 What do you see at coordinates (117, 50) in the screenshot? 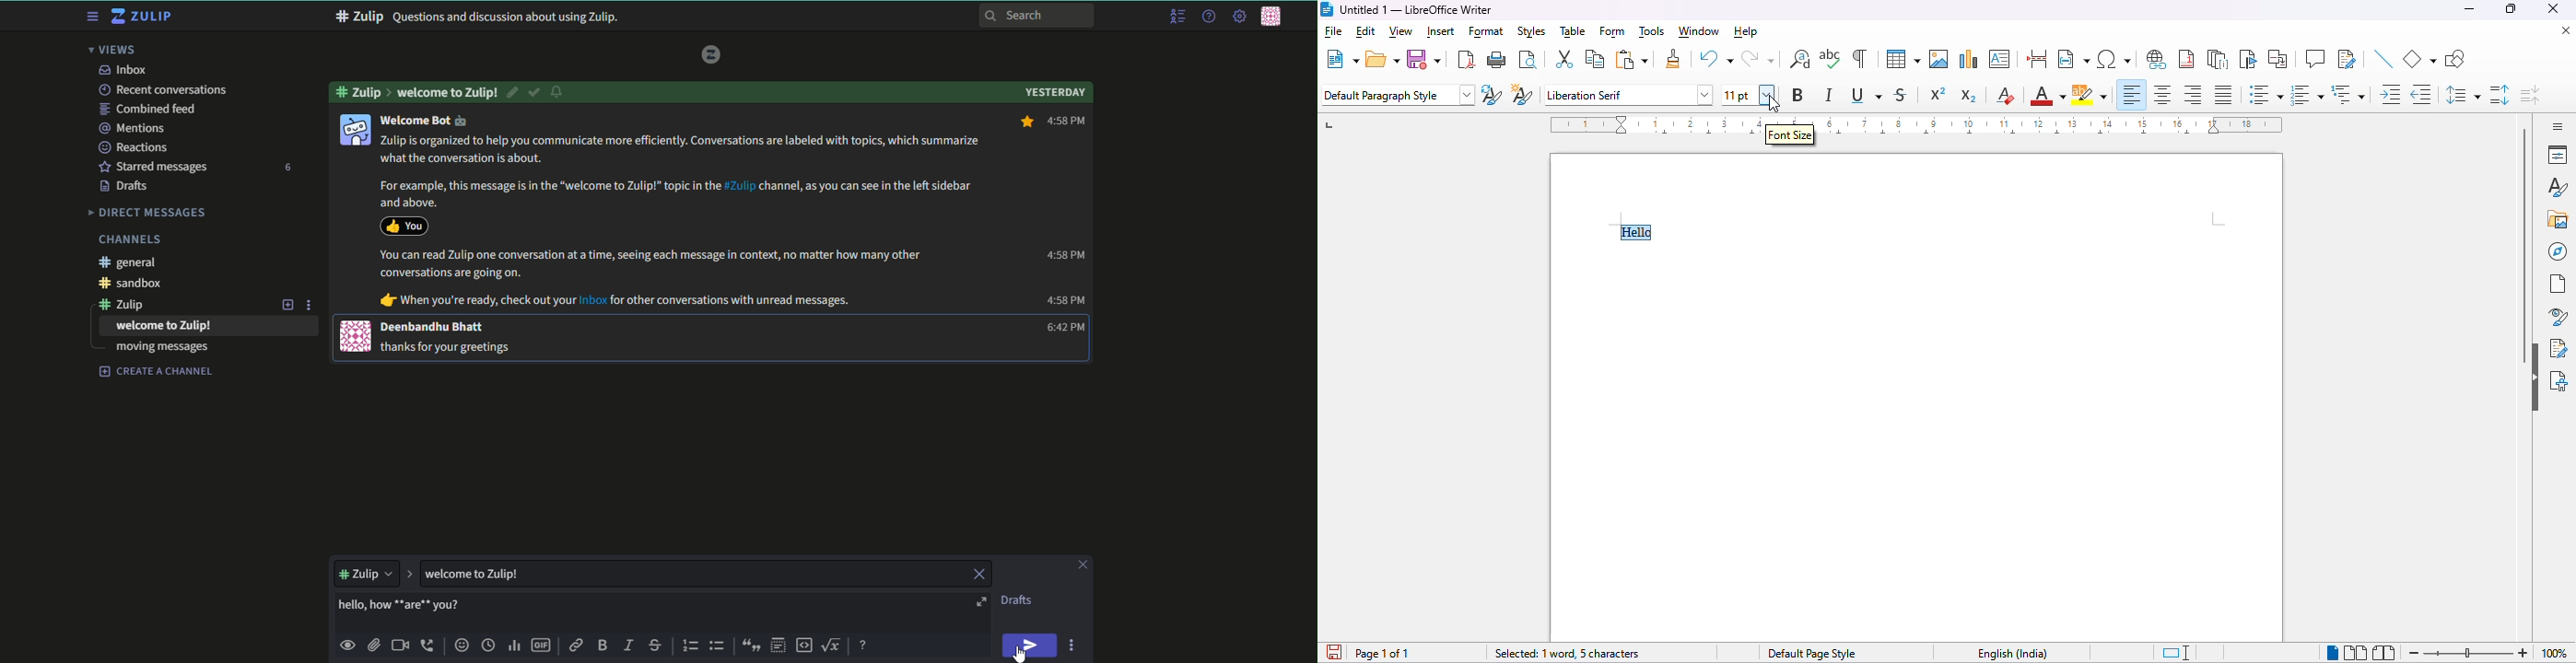
I see `views` at bounding box center [117, 50].